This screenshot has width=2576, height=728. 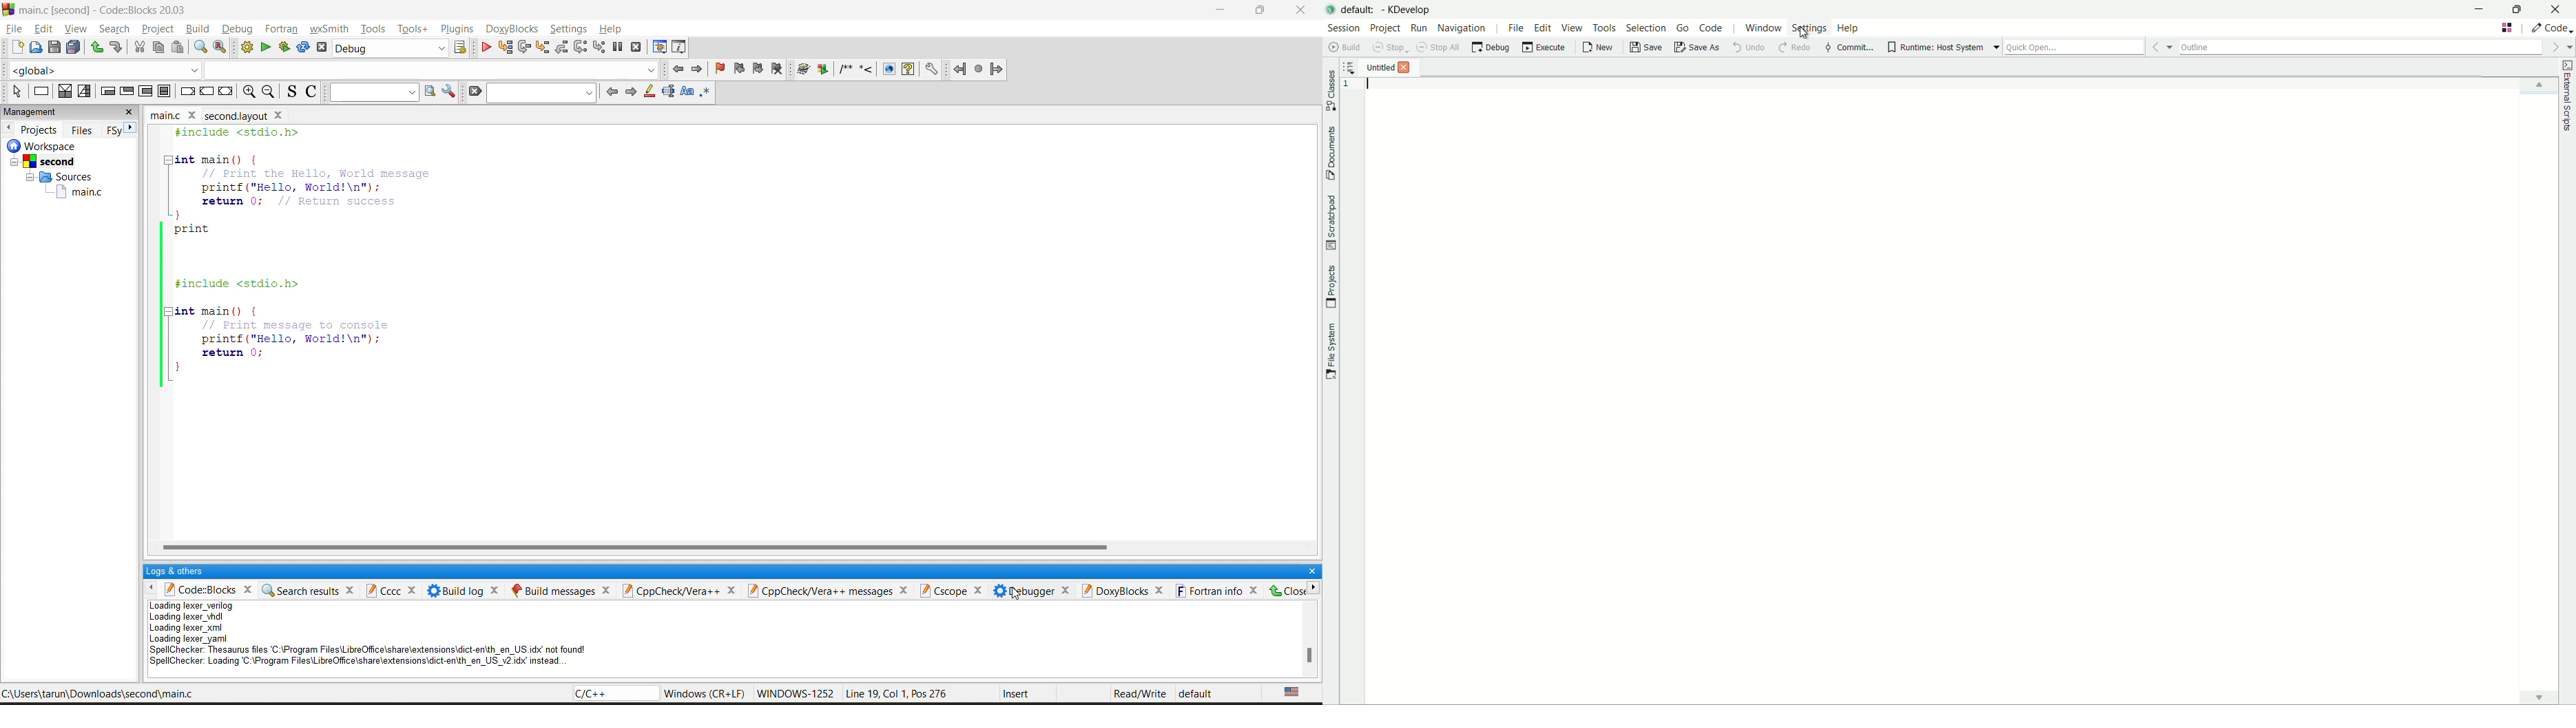 I want to click on code editor, so click(x=306, y=258).